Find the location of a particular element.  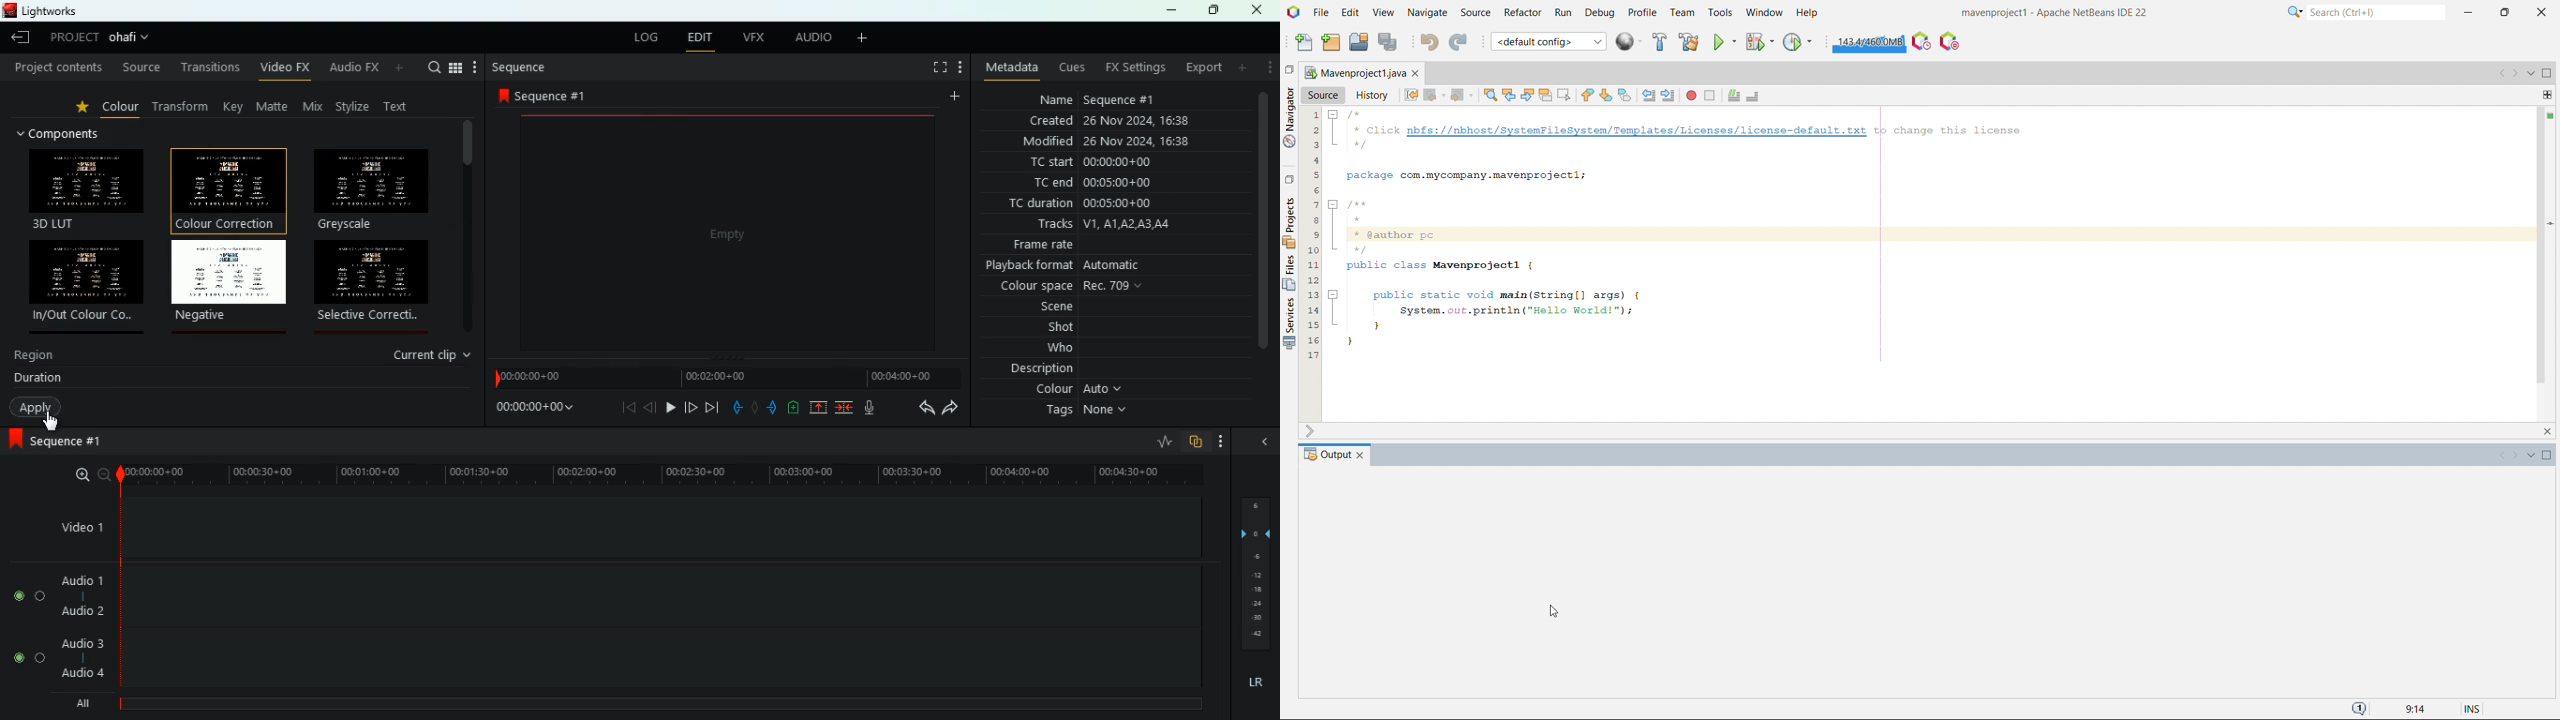

transform is located at coordinates (185, 107).